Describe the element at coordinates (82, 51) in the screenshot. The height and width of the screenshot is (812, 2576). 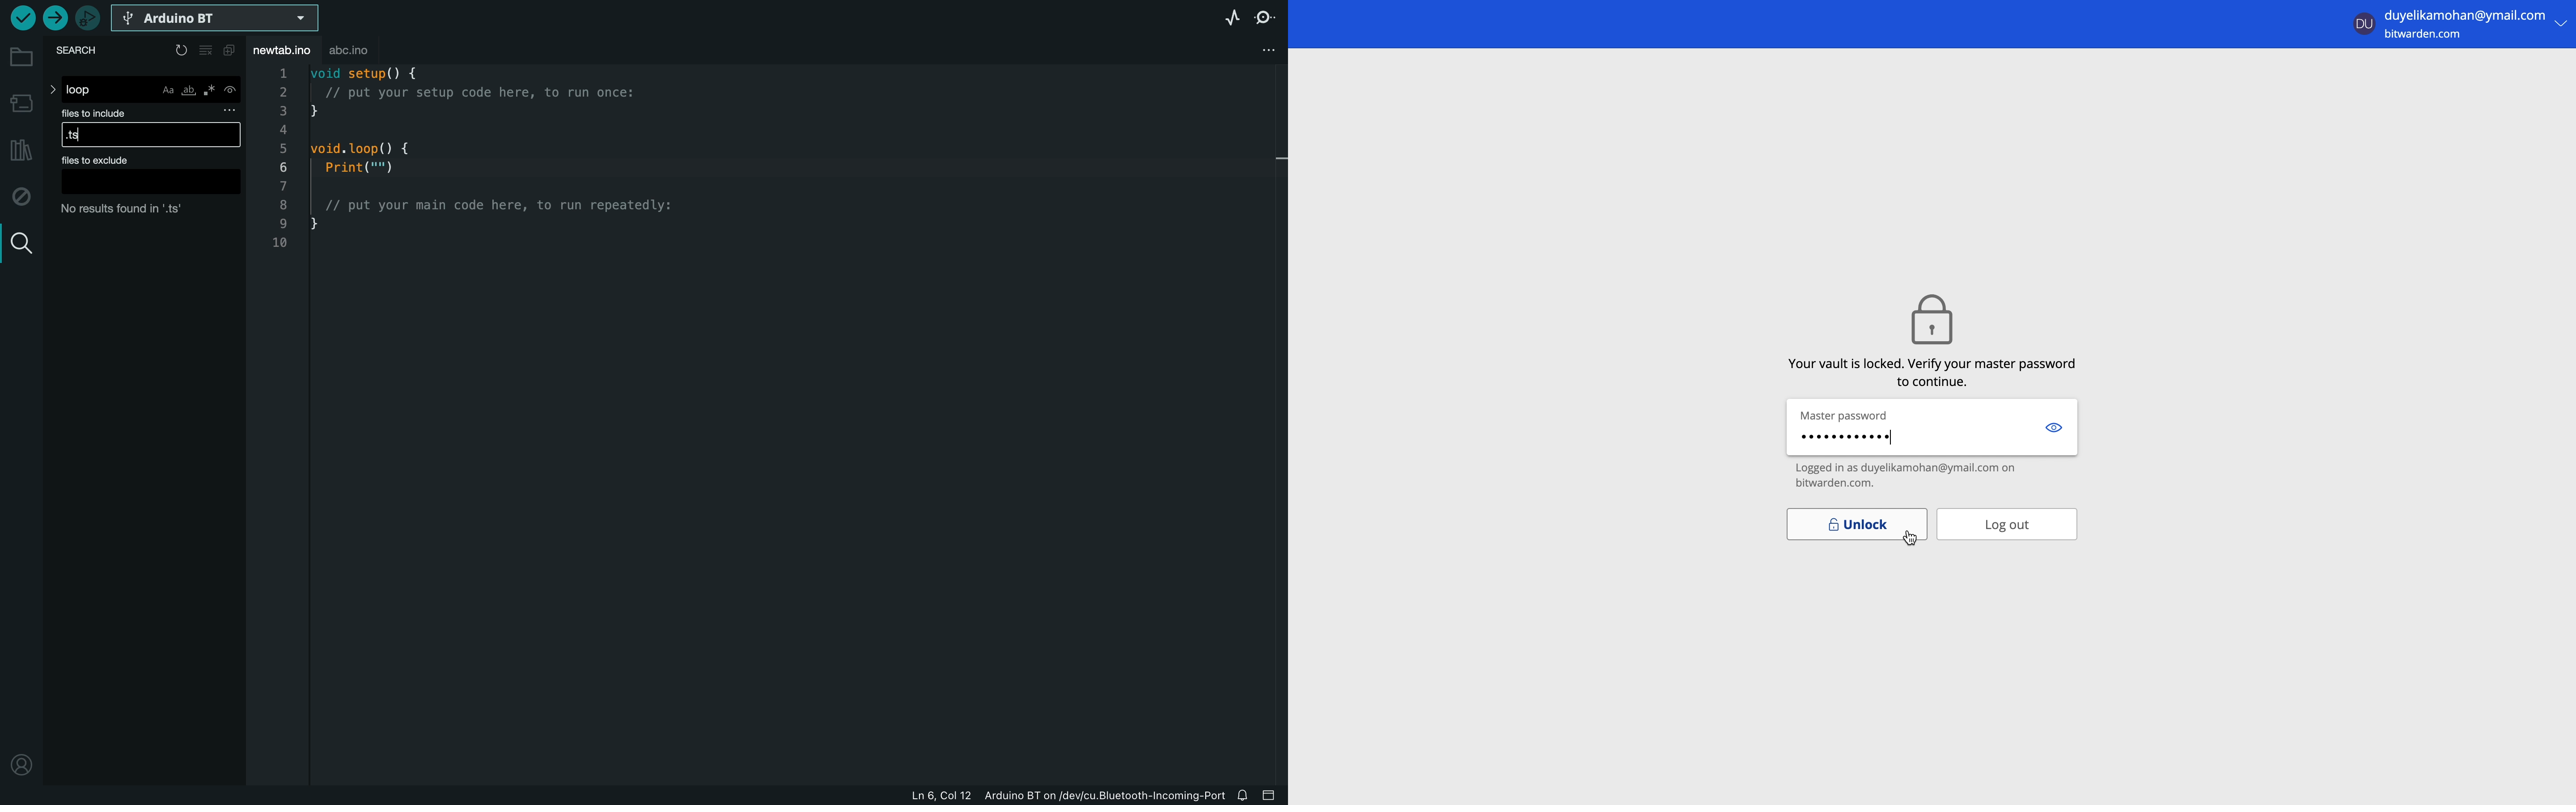
I see `search` at that location.